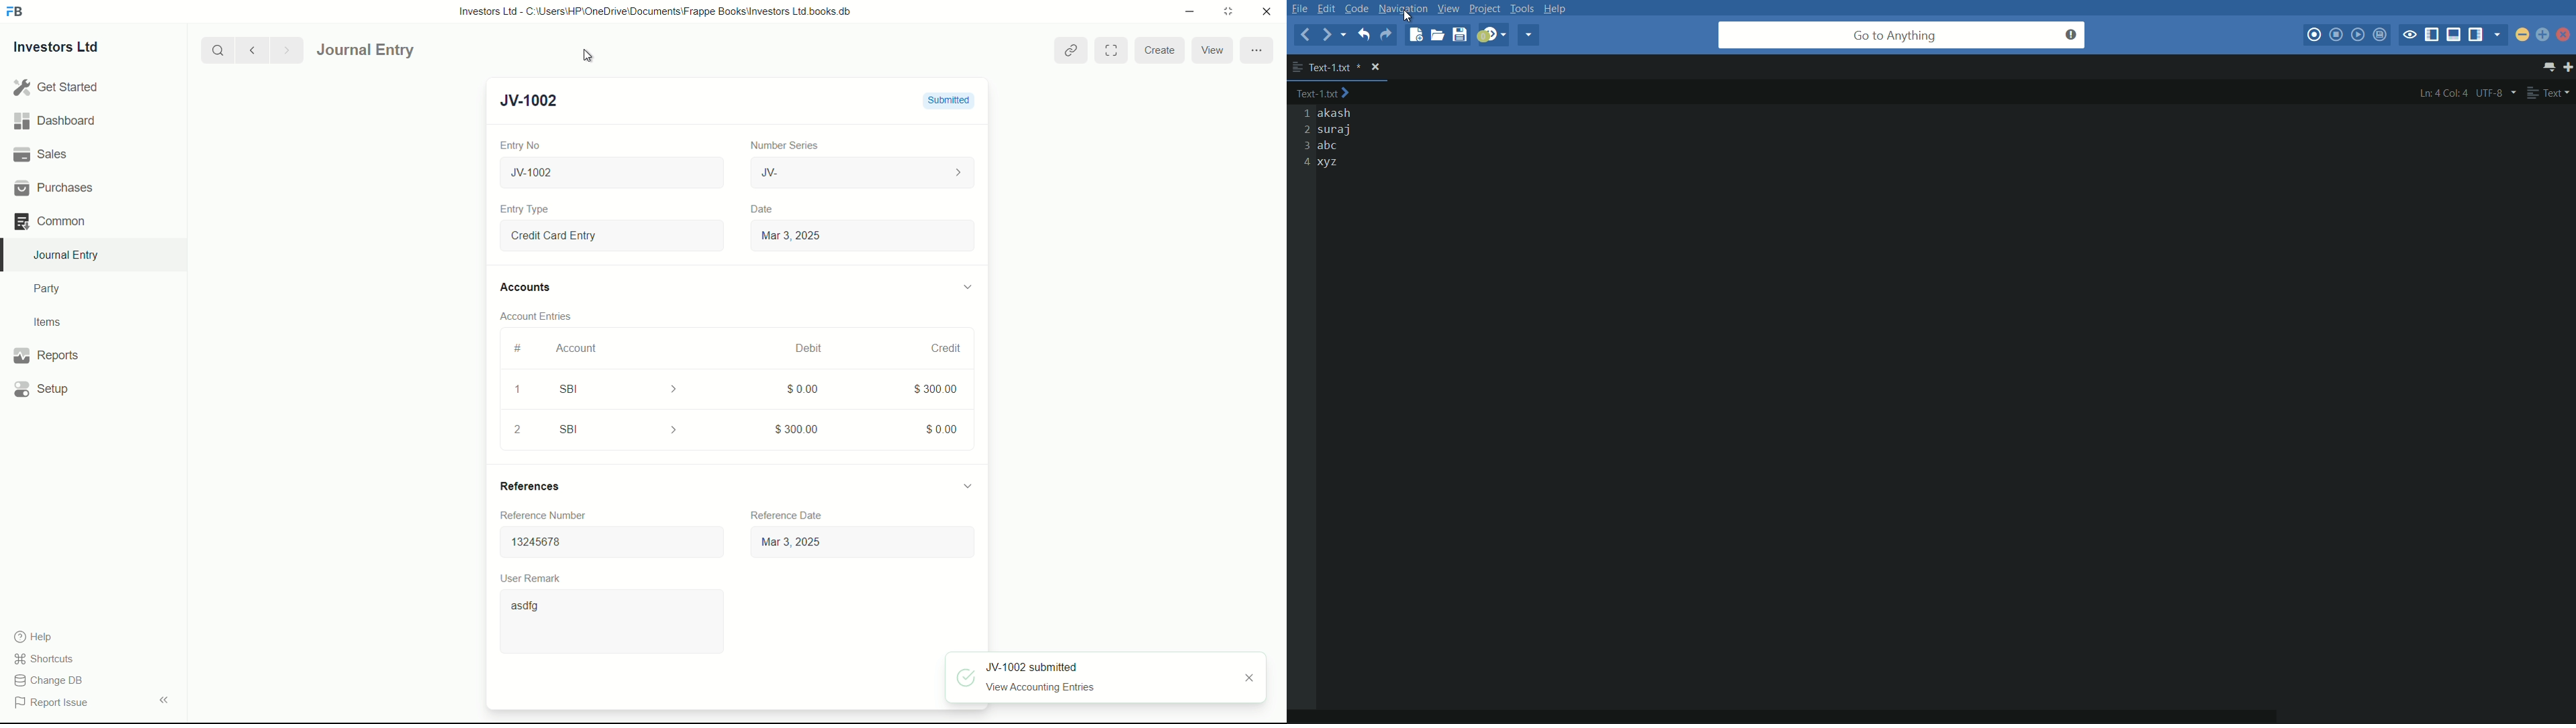 Image resolution: width=2576 pixels, height=728 pixels. I want to click on shortcuts, so click(47, 659).